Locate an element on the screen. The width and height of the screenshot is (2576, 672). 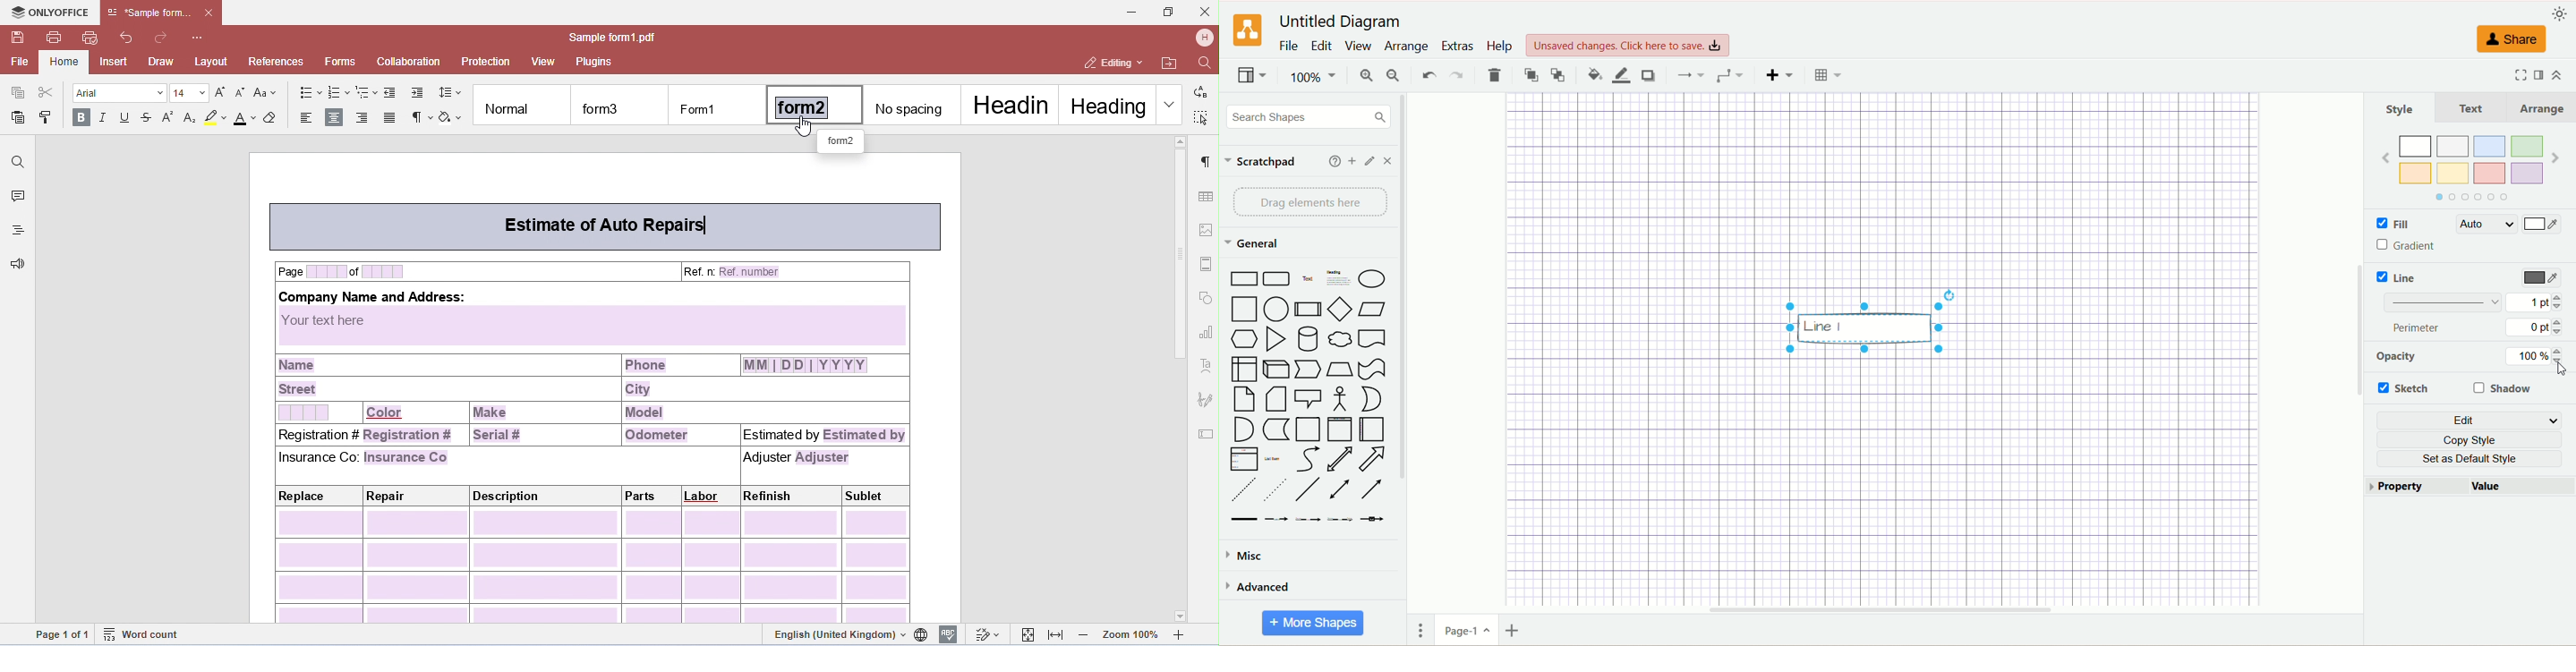
Horizantal Container is located at coordinates (1372, 429).